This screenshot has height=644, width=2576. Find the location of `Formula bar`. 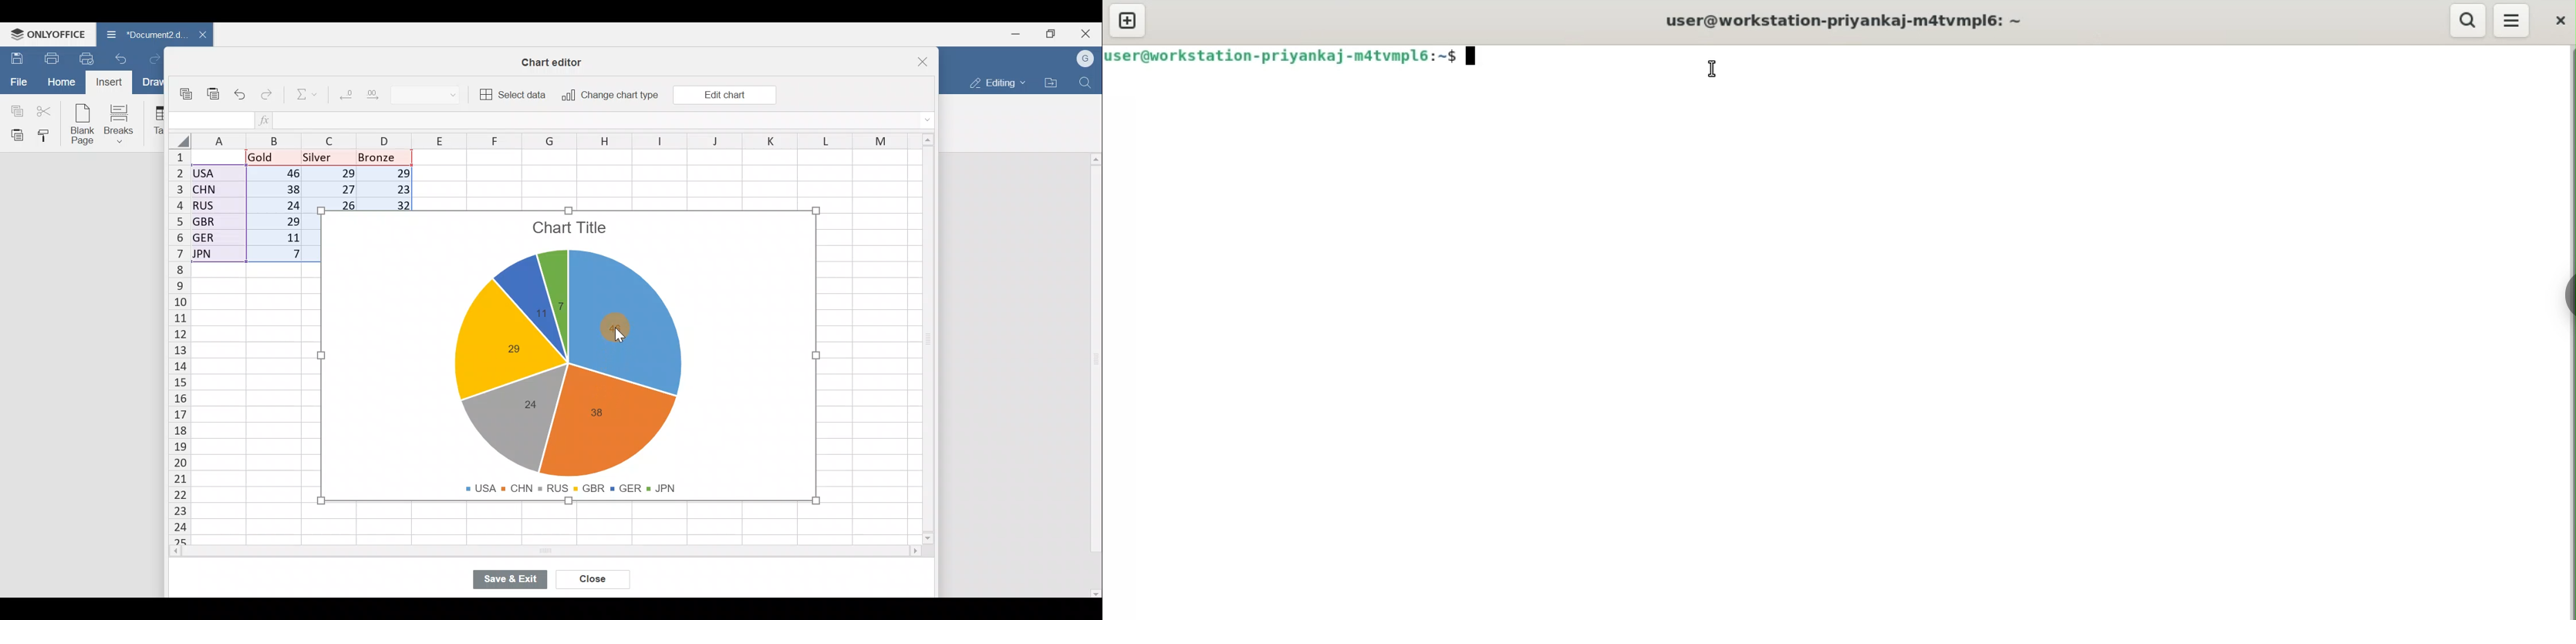

Formula bar is located at coordinates (609, 120).